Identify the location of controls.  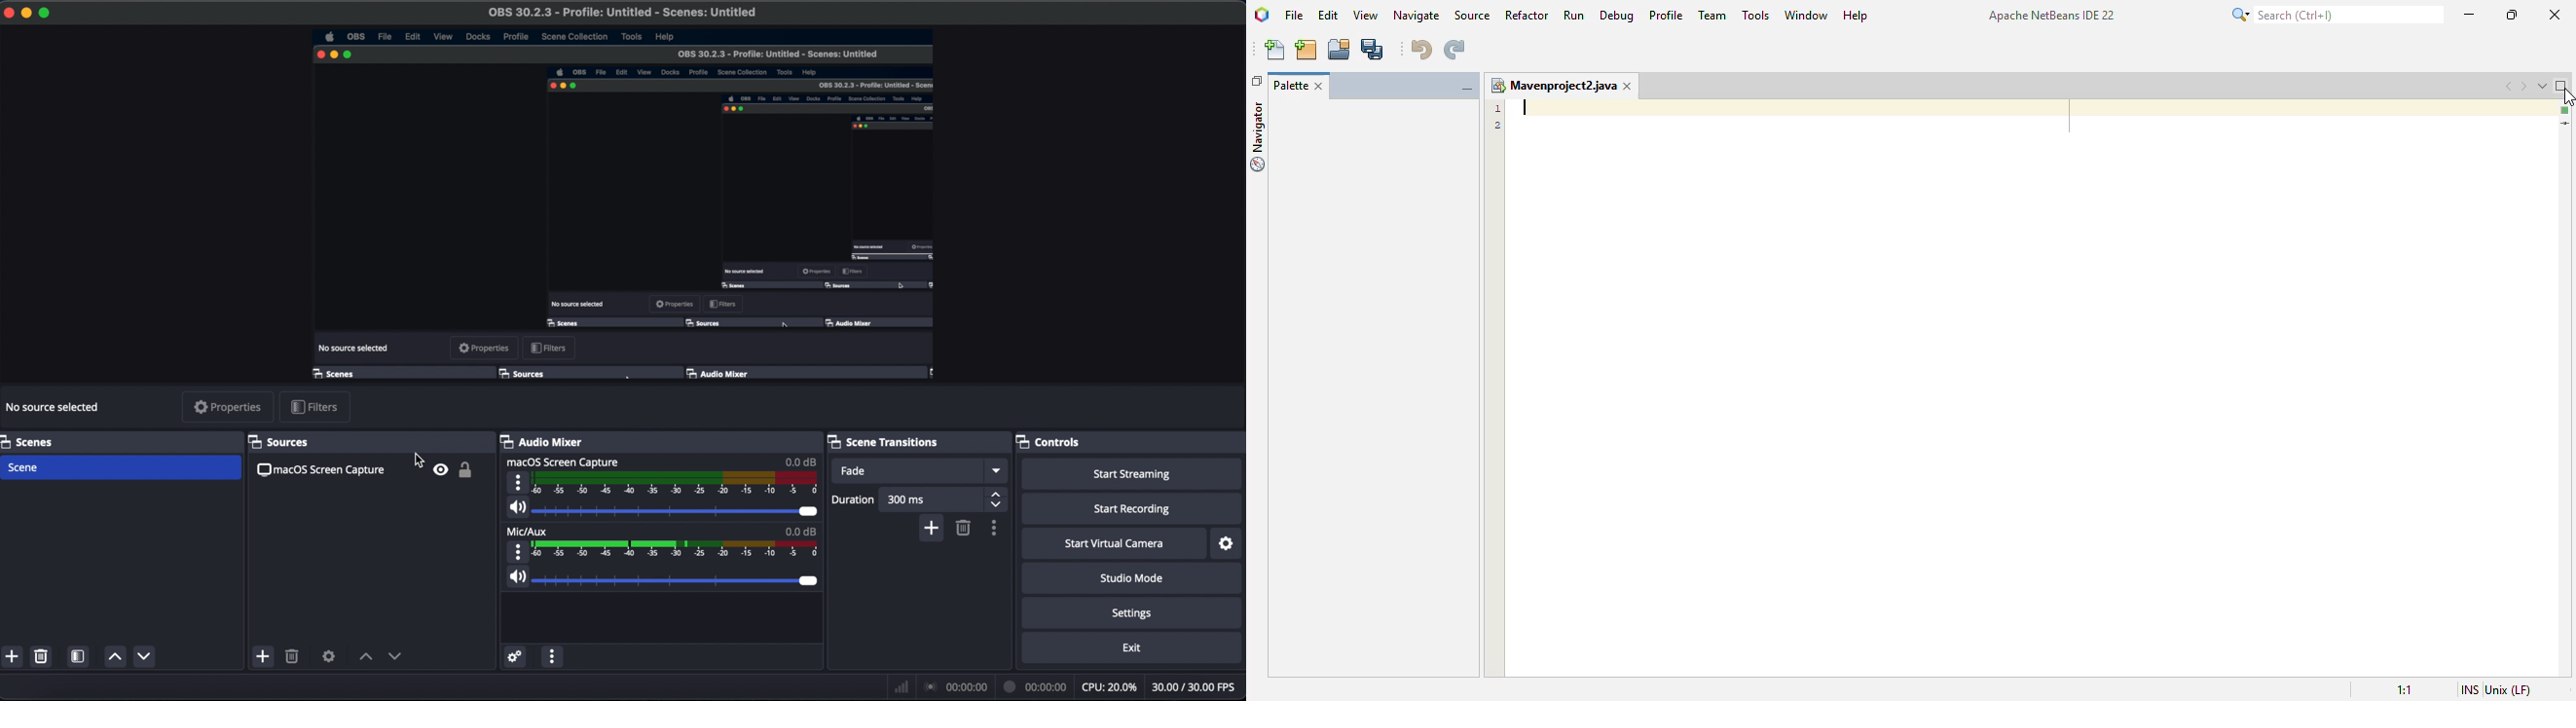
(1047, 441).